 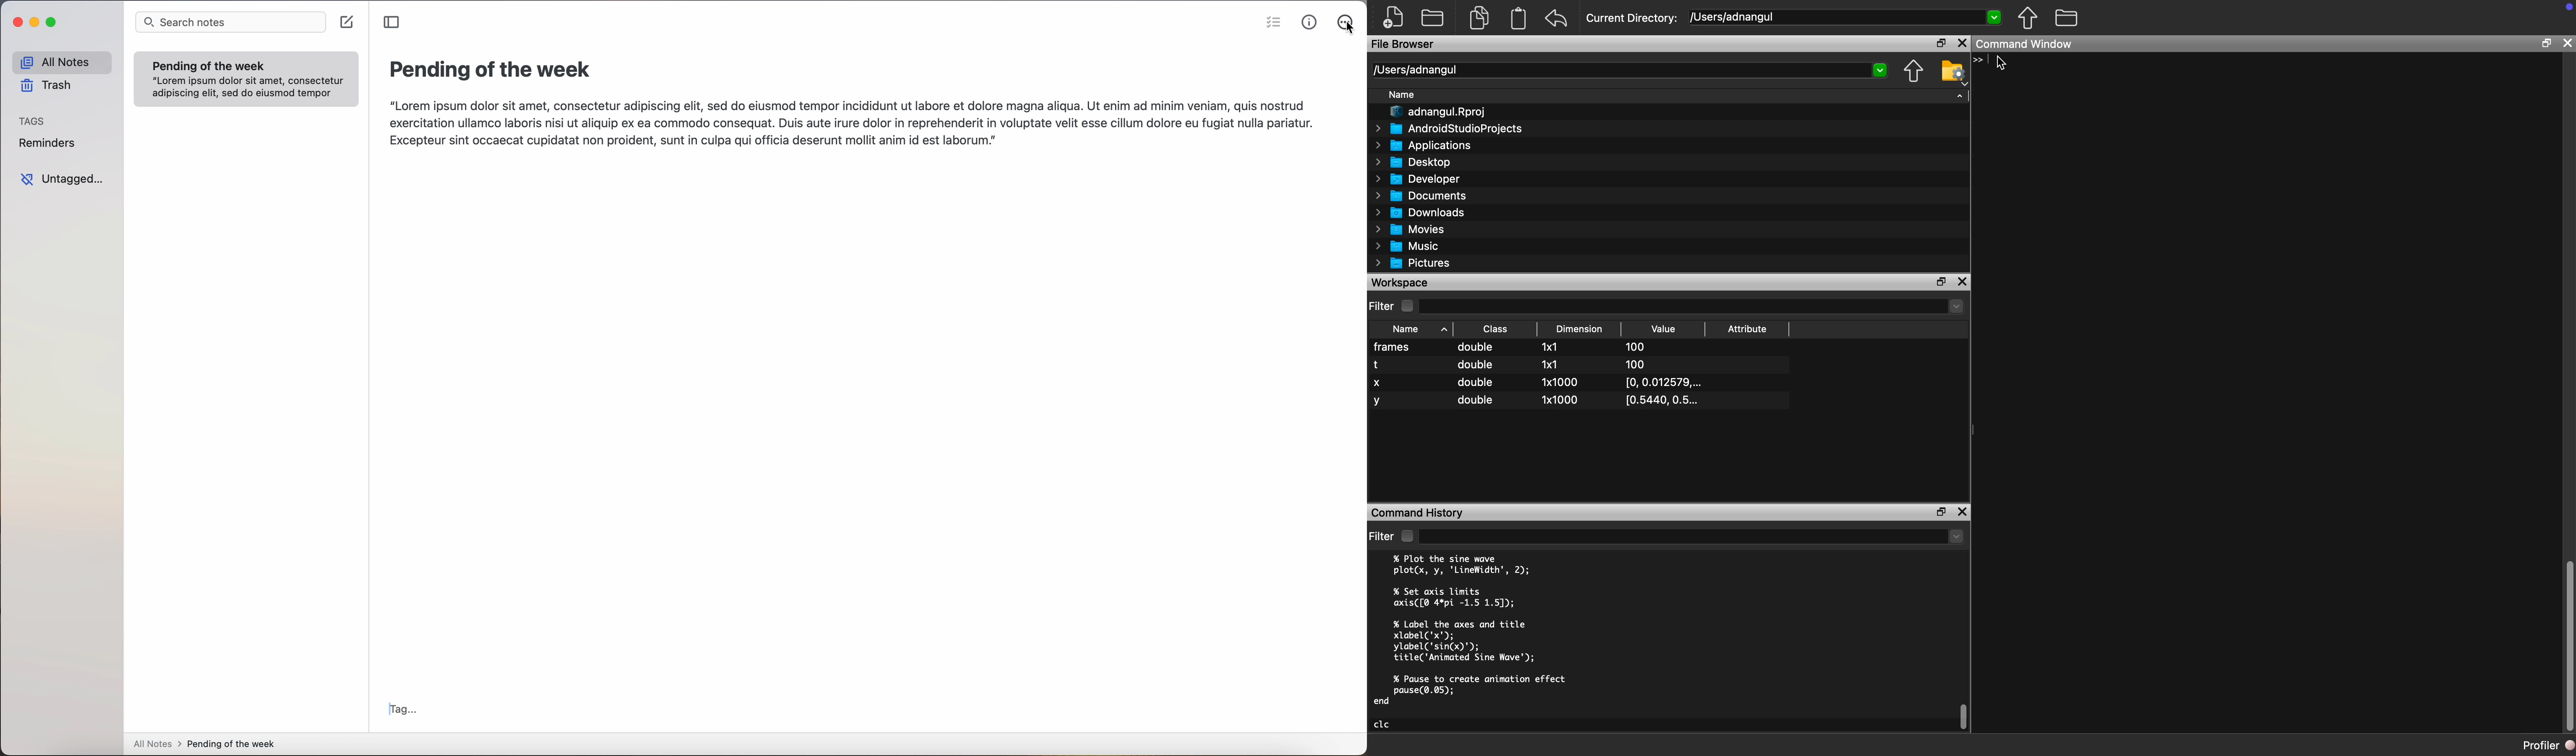 I want to click on Close, so click(x=1963, y=281).